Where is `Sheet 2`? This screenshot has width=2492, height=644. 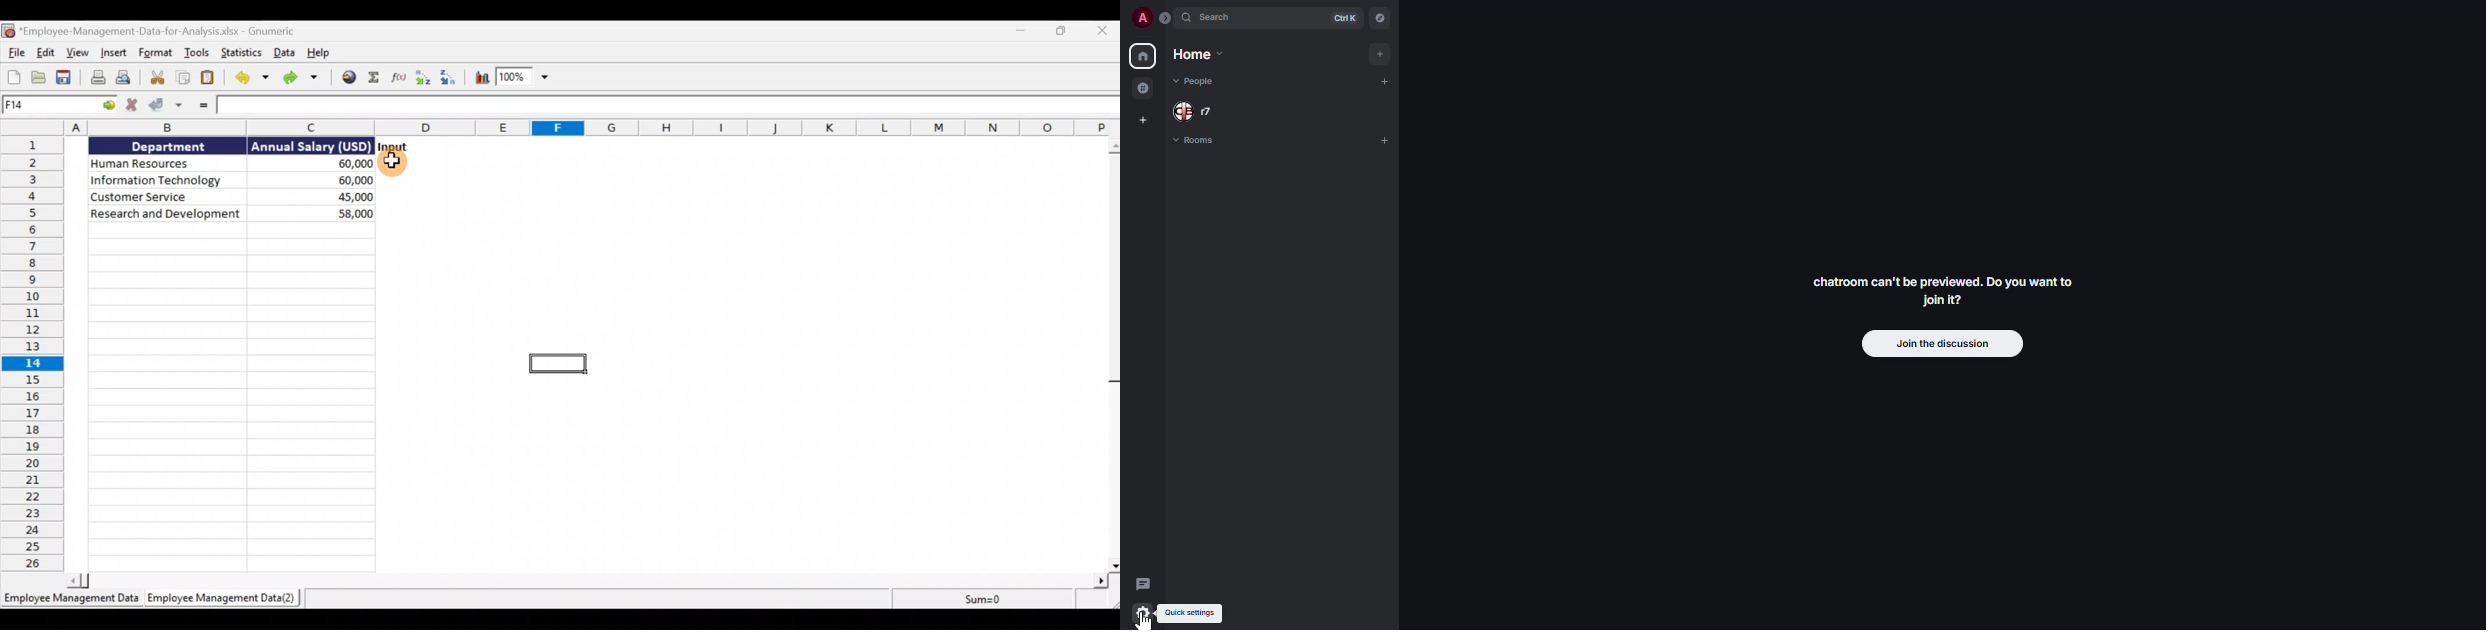 Sheet 2 is located at coordinates (222, 599).